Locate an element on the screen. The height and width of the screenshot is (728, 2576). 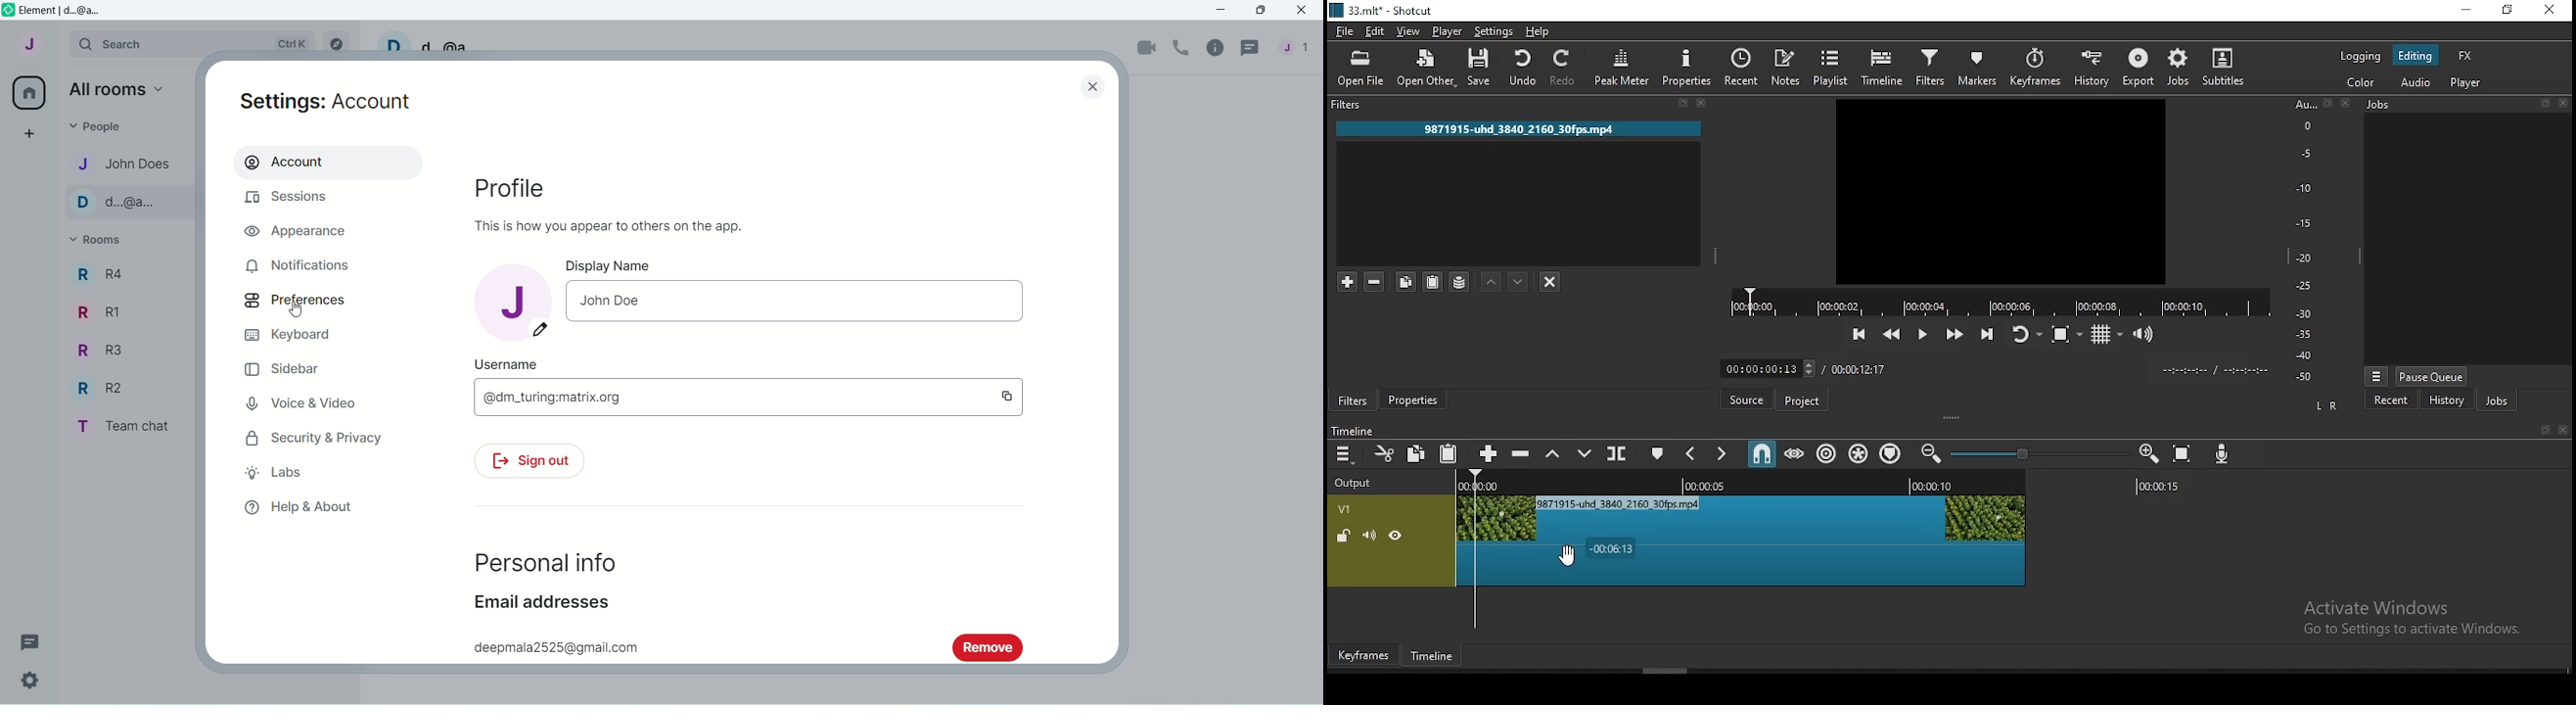
bookmark is located at coordinates (2542, 104).